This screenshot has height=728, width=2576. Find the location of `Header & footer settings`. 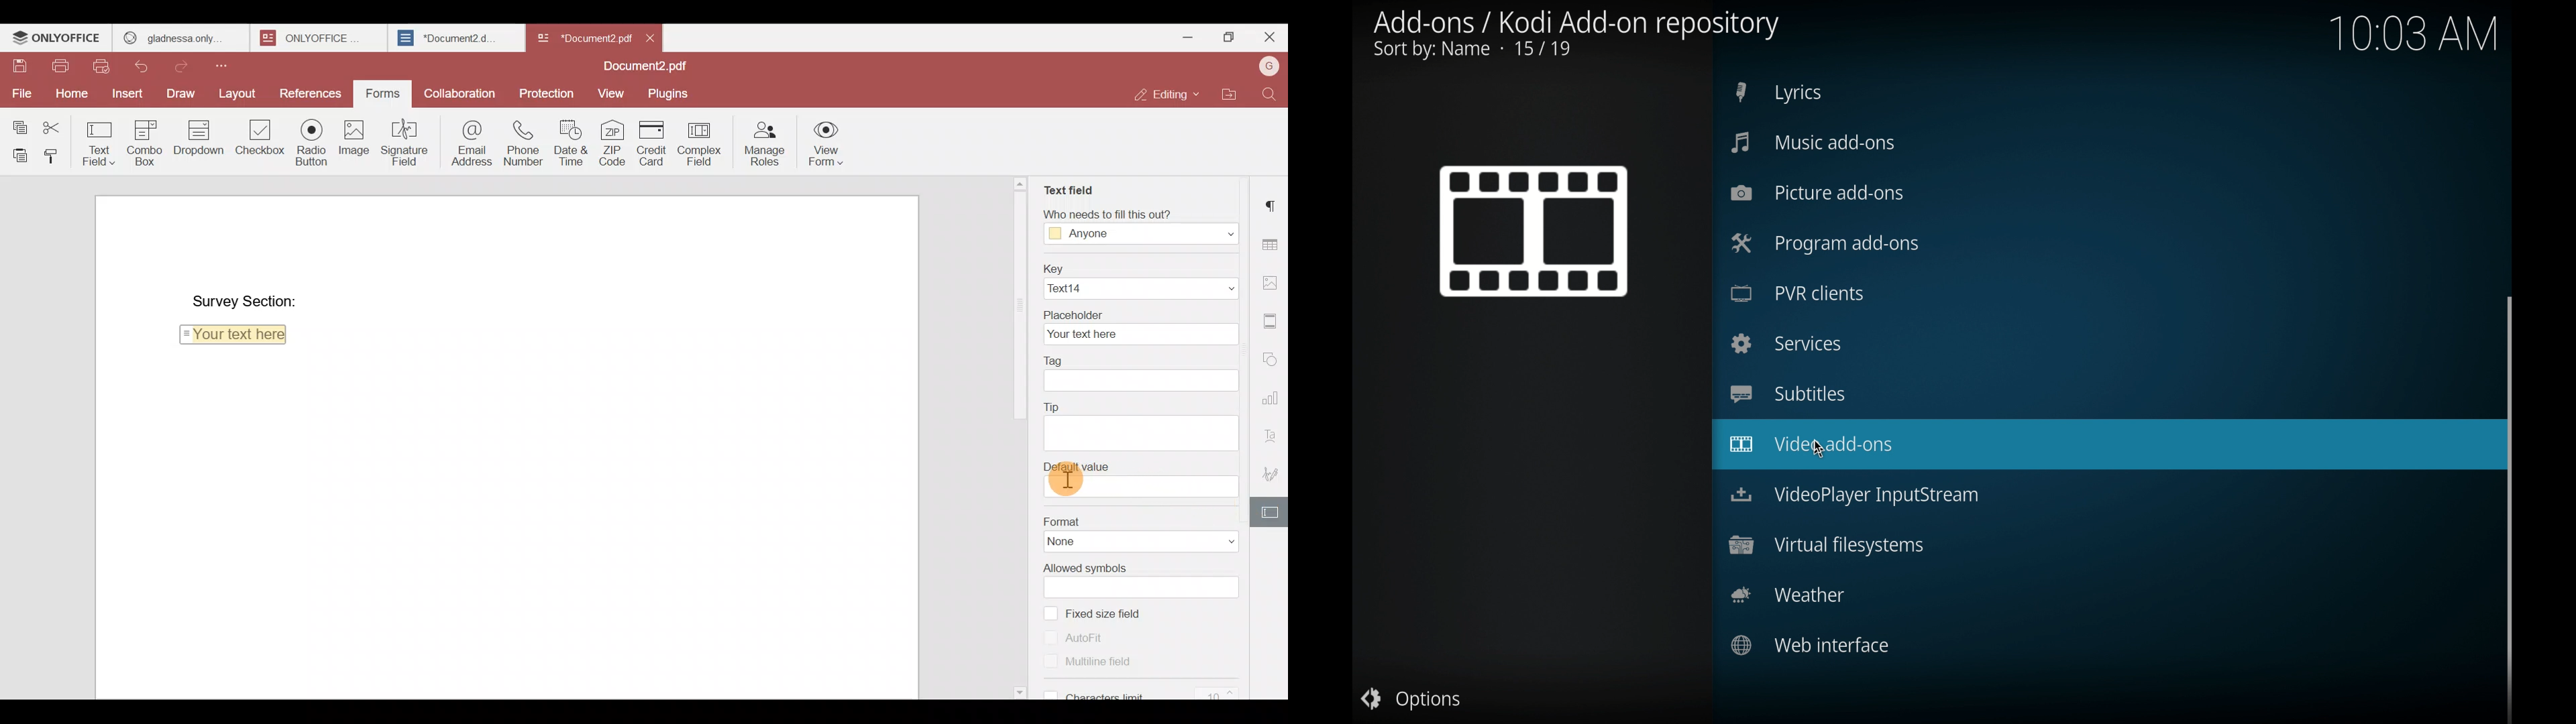

Header & footer settings is located at coordinates (1273, 324).